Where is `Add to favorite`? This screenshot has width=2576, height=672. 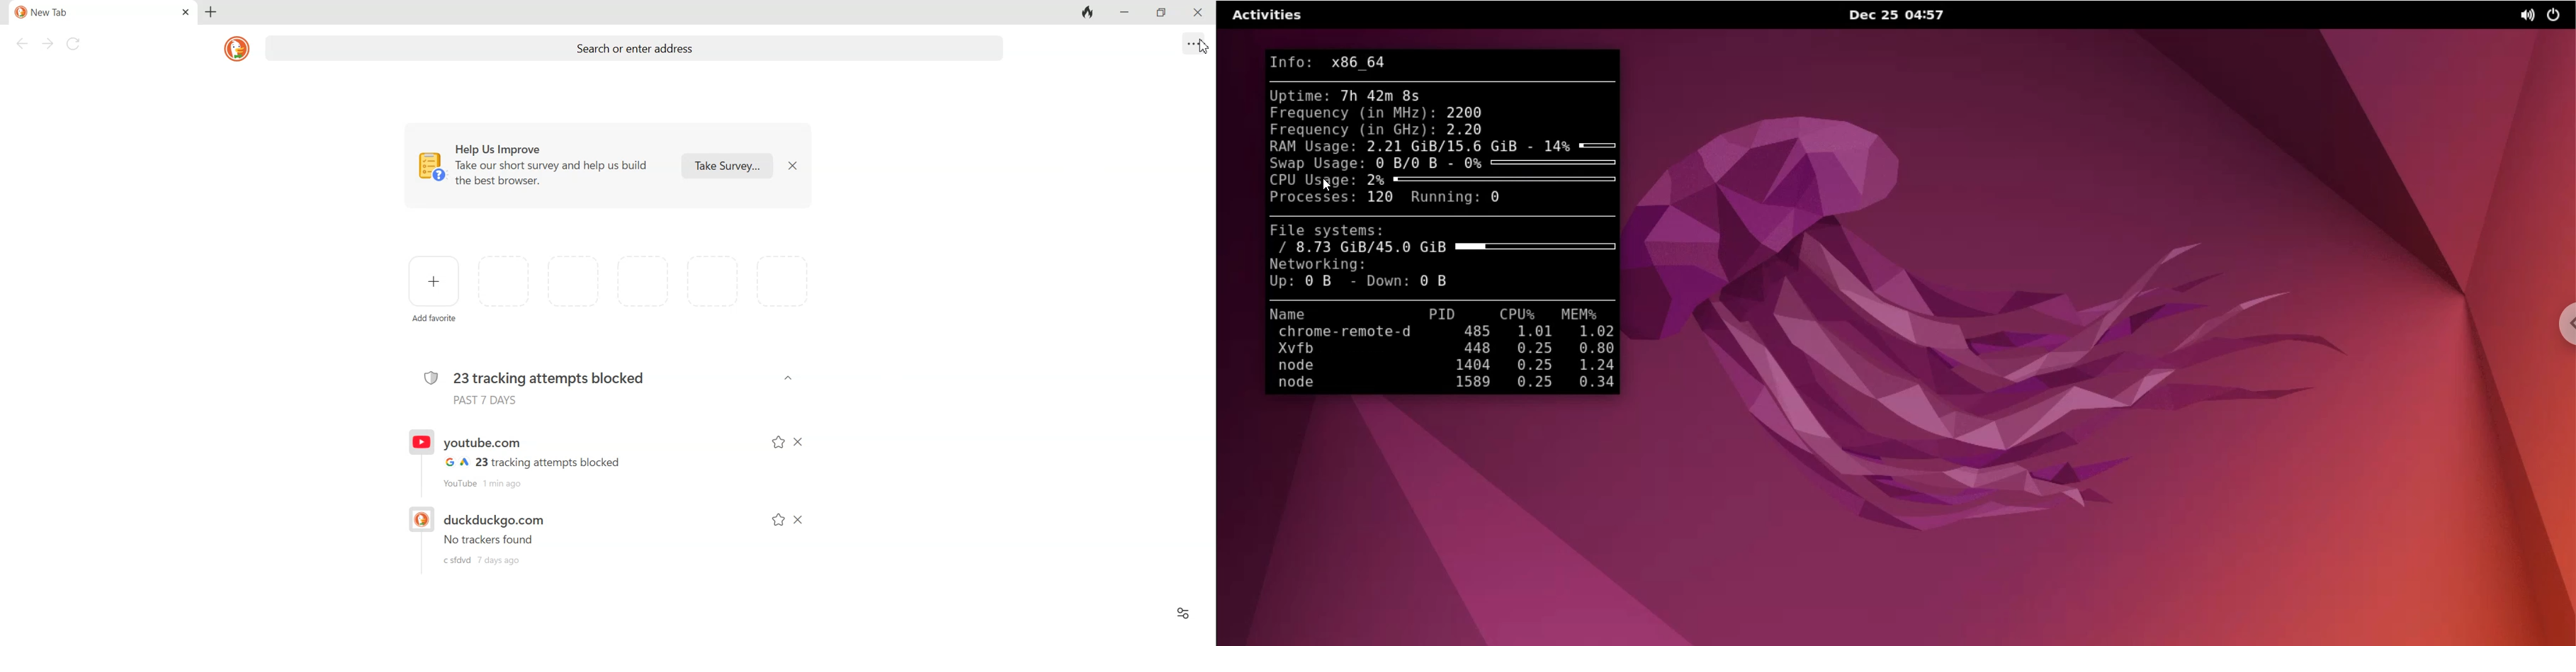
Add to favorite is located at coordinates (778, 443).